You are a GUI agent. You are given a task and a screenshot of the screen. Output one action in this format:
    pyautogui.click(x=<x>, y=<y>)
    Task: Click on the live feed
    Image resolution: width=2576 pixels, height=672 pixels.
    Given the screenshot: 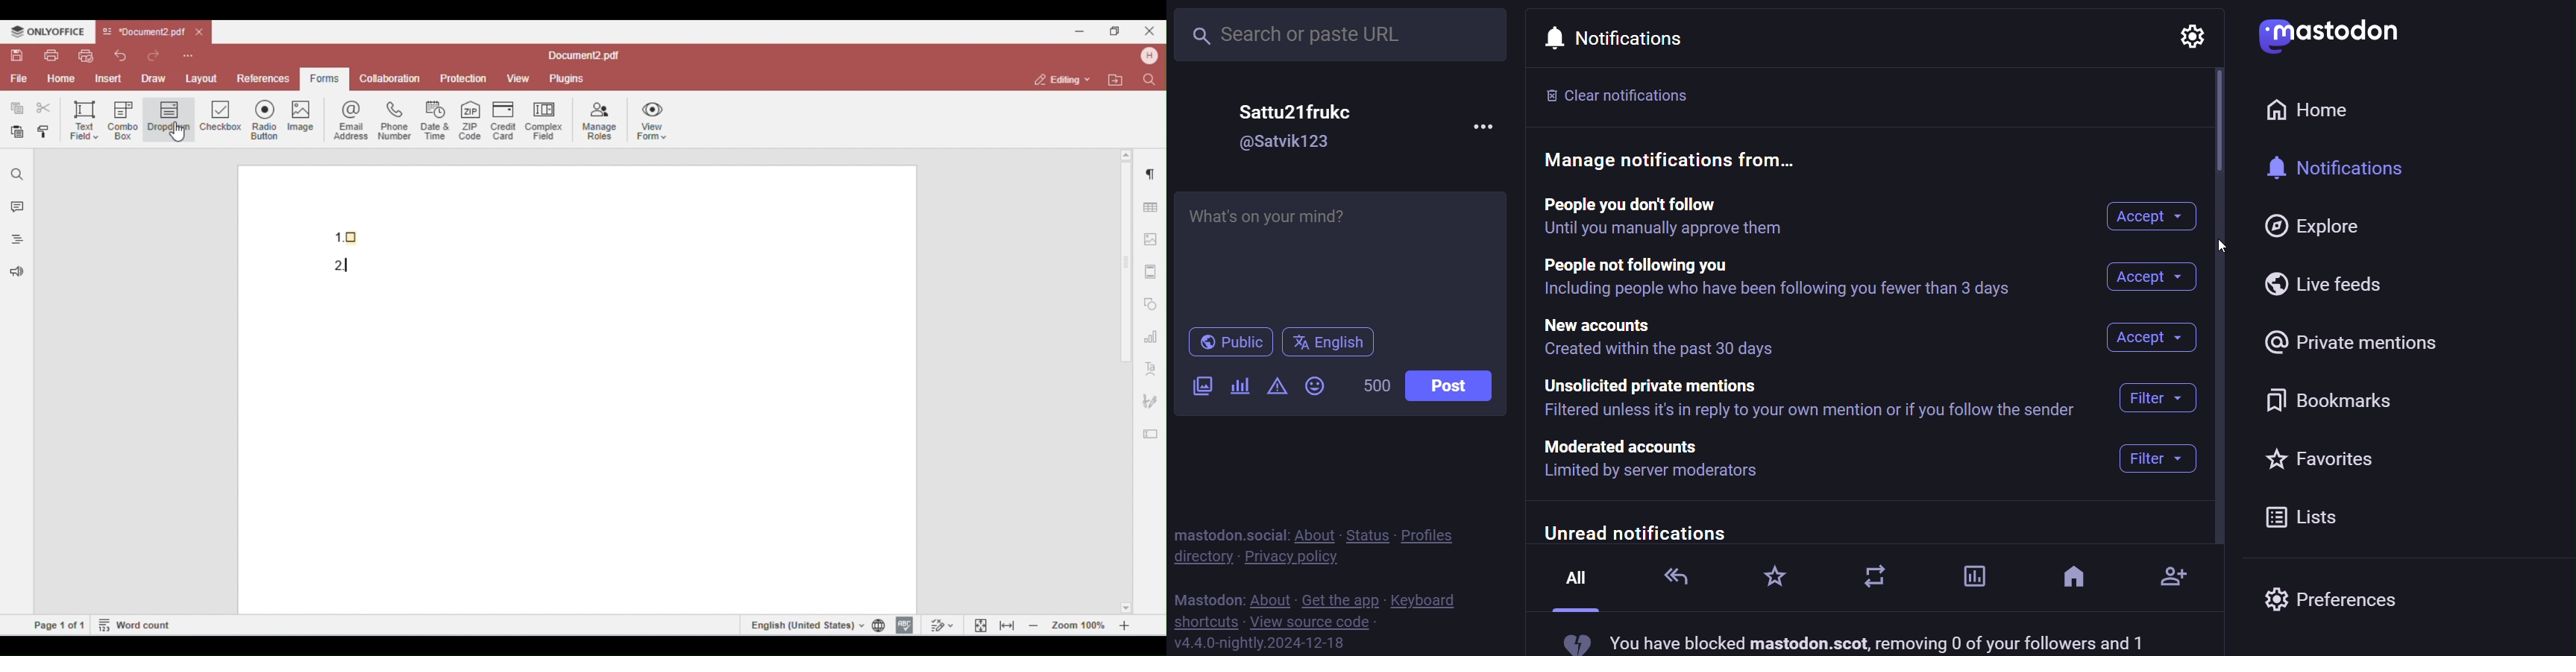 What is the action you would take?
    pyautogui.click(x=2330, y=283)
    